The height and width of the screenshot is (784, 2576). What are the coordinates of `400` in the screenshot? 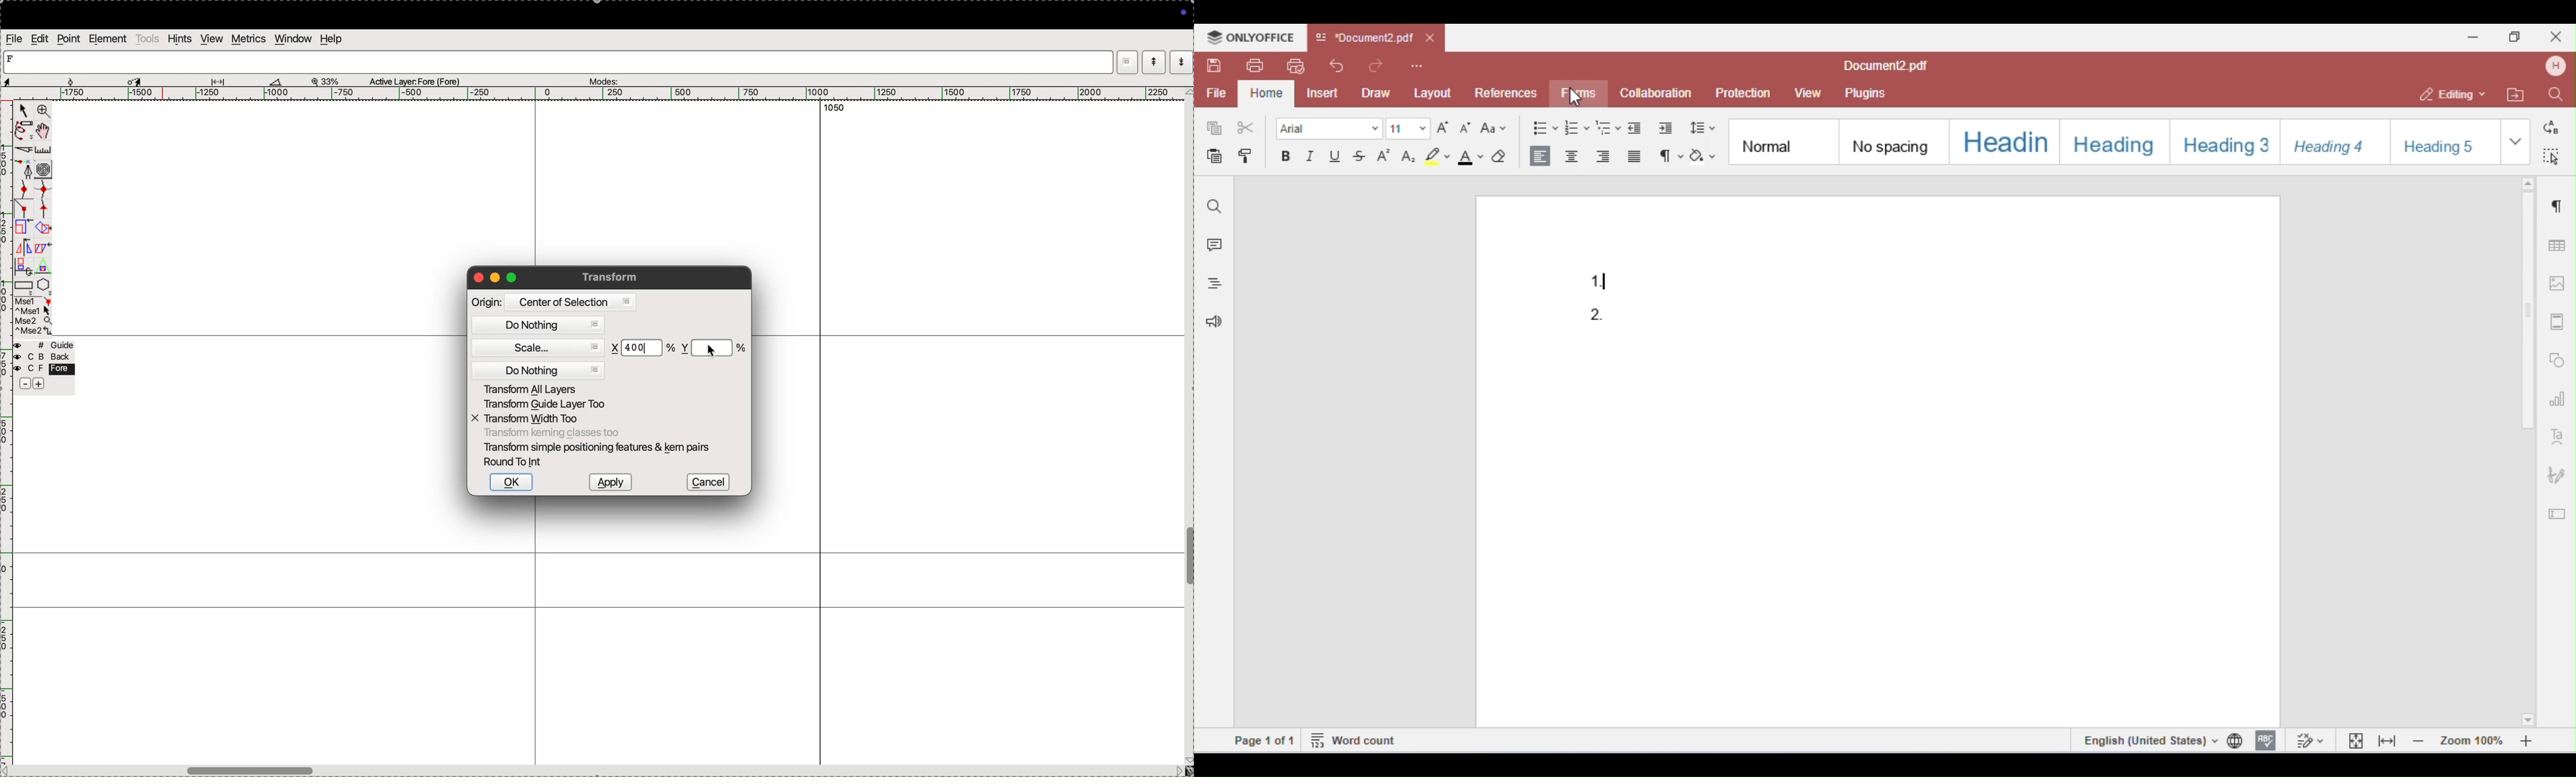 It's located at (638, 348).